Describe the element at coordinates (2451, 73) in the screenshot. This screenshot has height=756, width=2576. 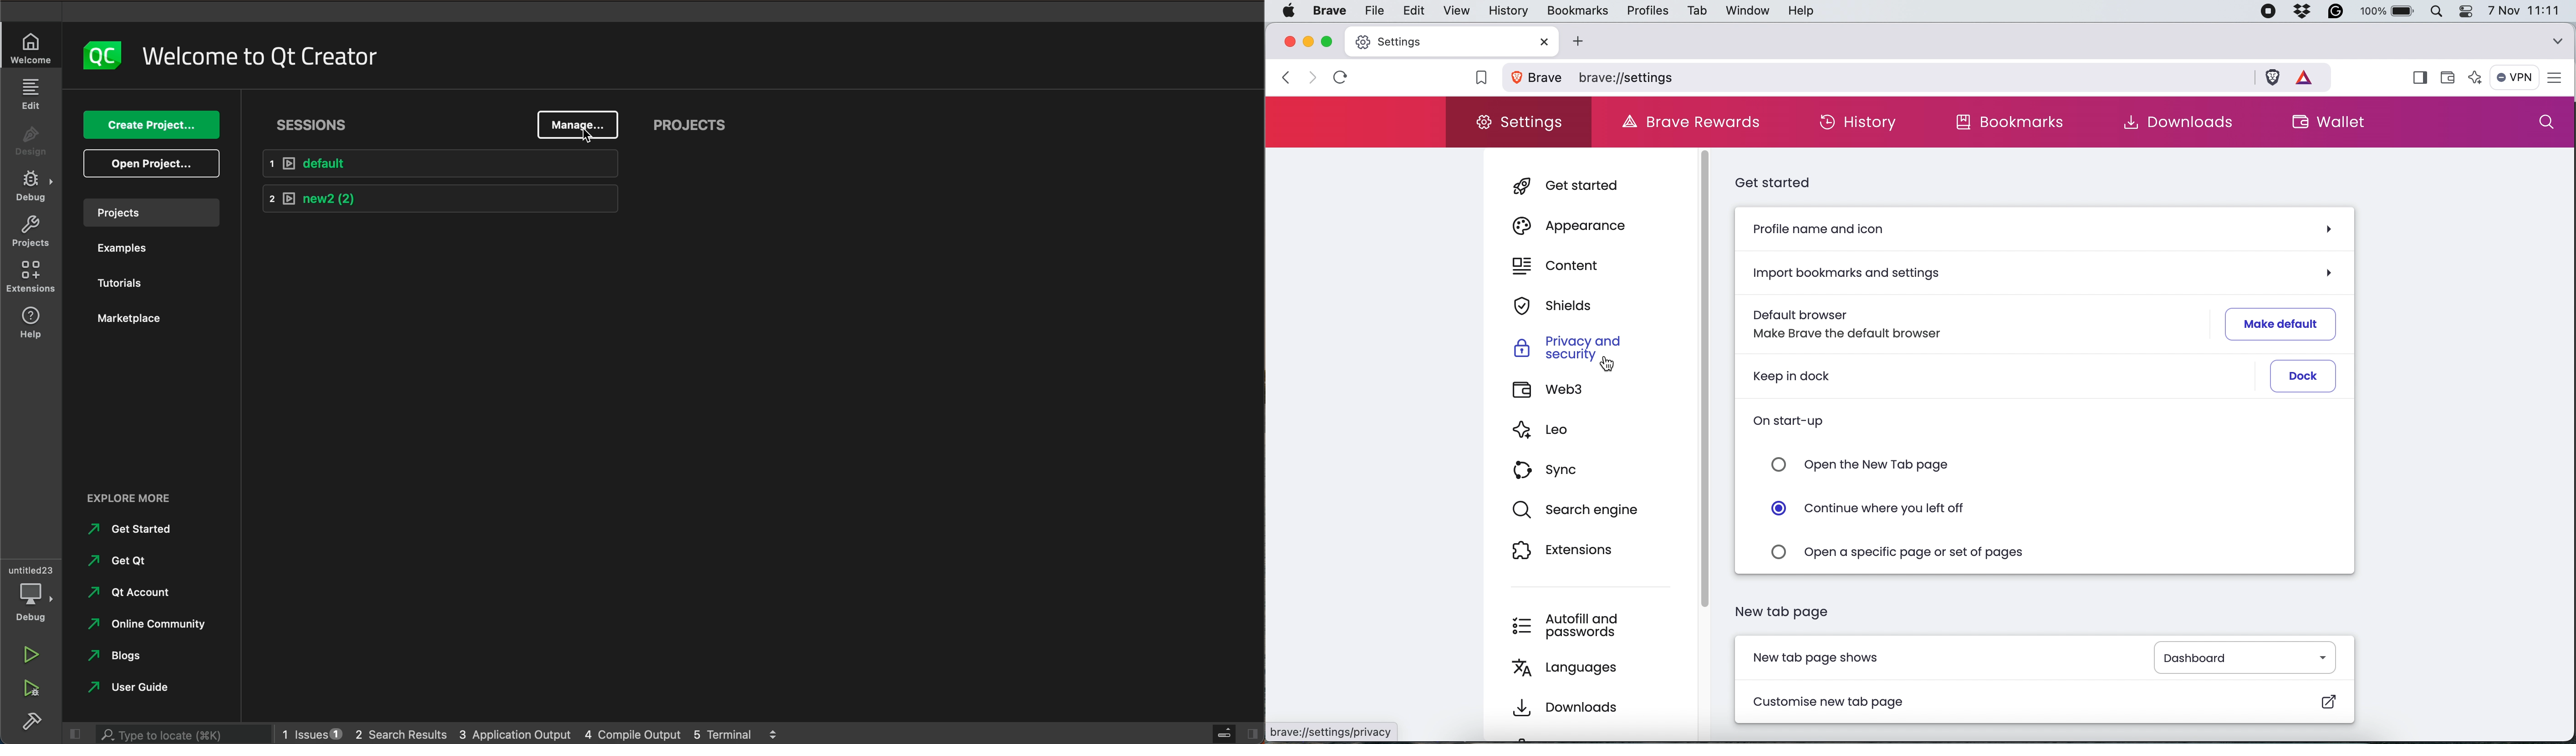
I see `wallet` at that location.